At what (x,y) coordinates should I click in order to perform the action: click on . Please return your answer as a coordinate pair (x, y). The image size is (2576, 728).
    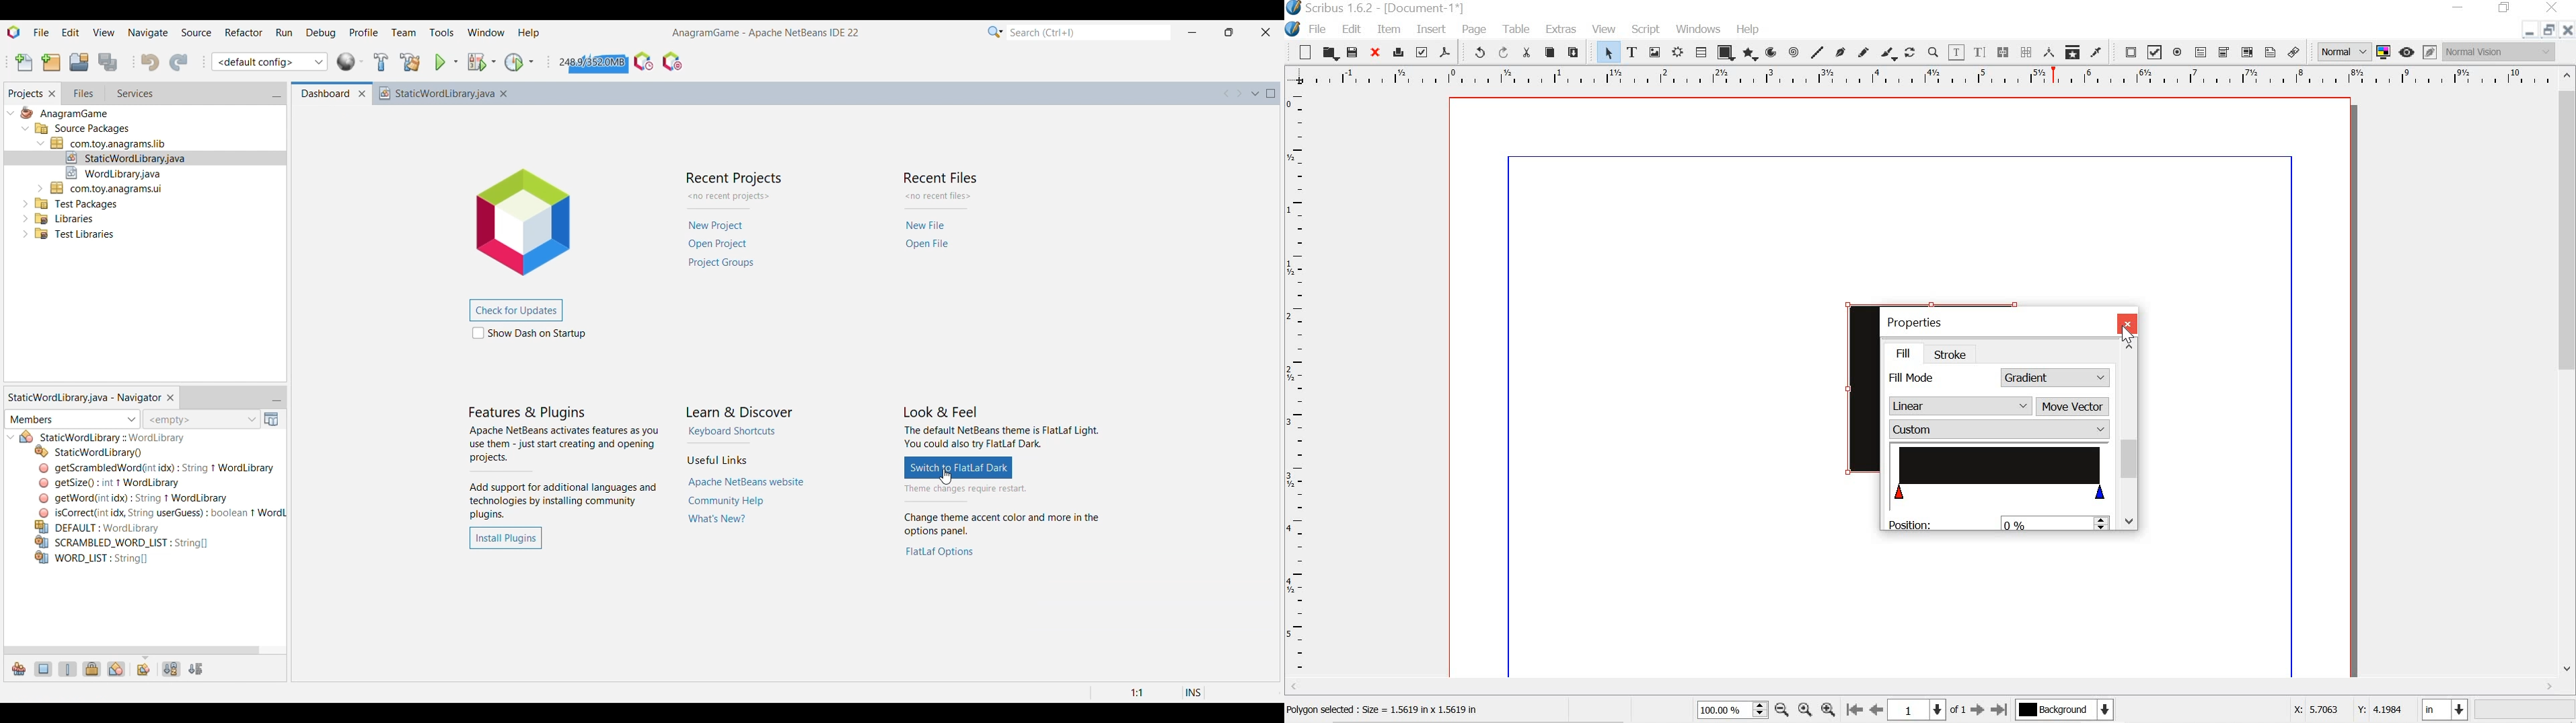
    Looking at the image, I should click on (108, 187).